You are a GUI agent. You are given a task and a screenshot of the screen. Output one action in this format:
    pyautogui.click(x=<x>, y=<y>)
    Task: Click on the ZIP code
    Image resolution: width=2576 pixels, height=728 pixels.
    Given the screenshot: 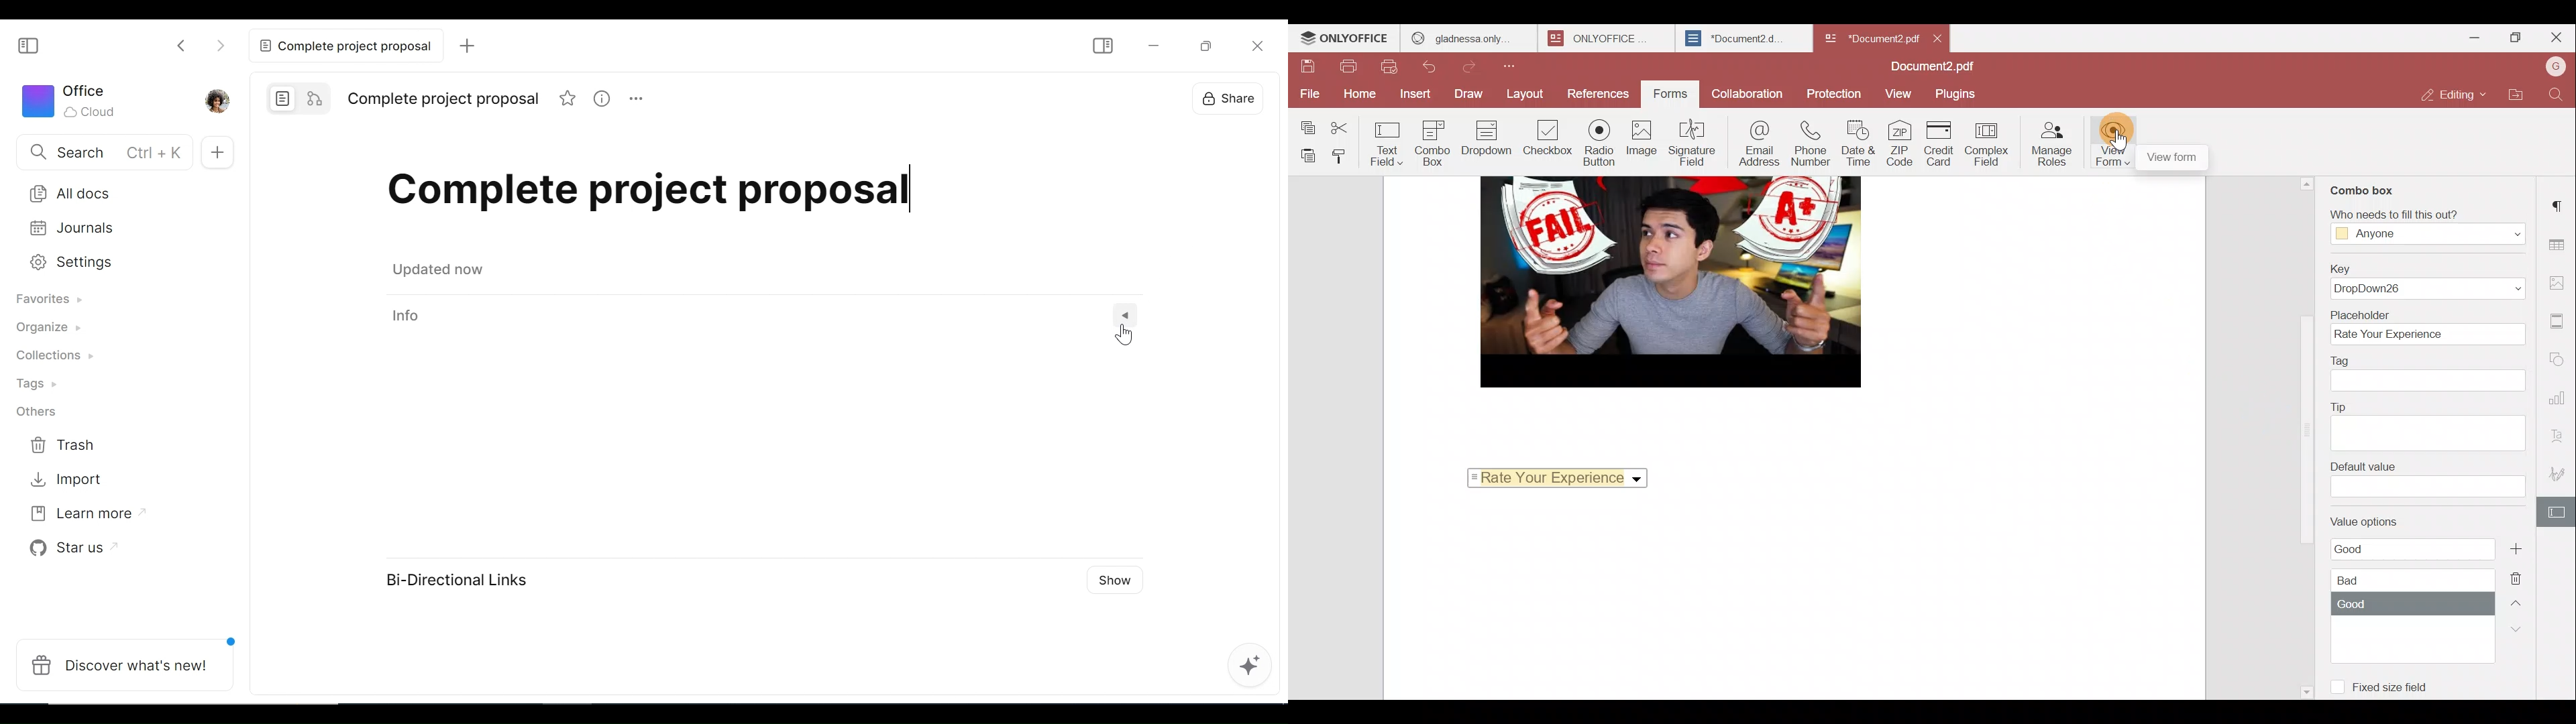 What is the action you would take?
    pyautogui.click(x=1900, y=145)
    